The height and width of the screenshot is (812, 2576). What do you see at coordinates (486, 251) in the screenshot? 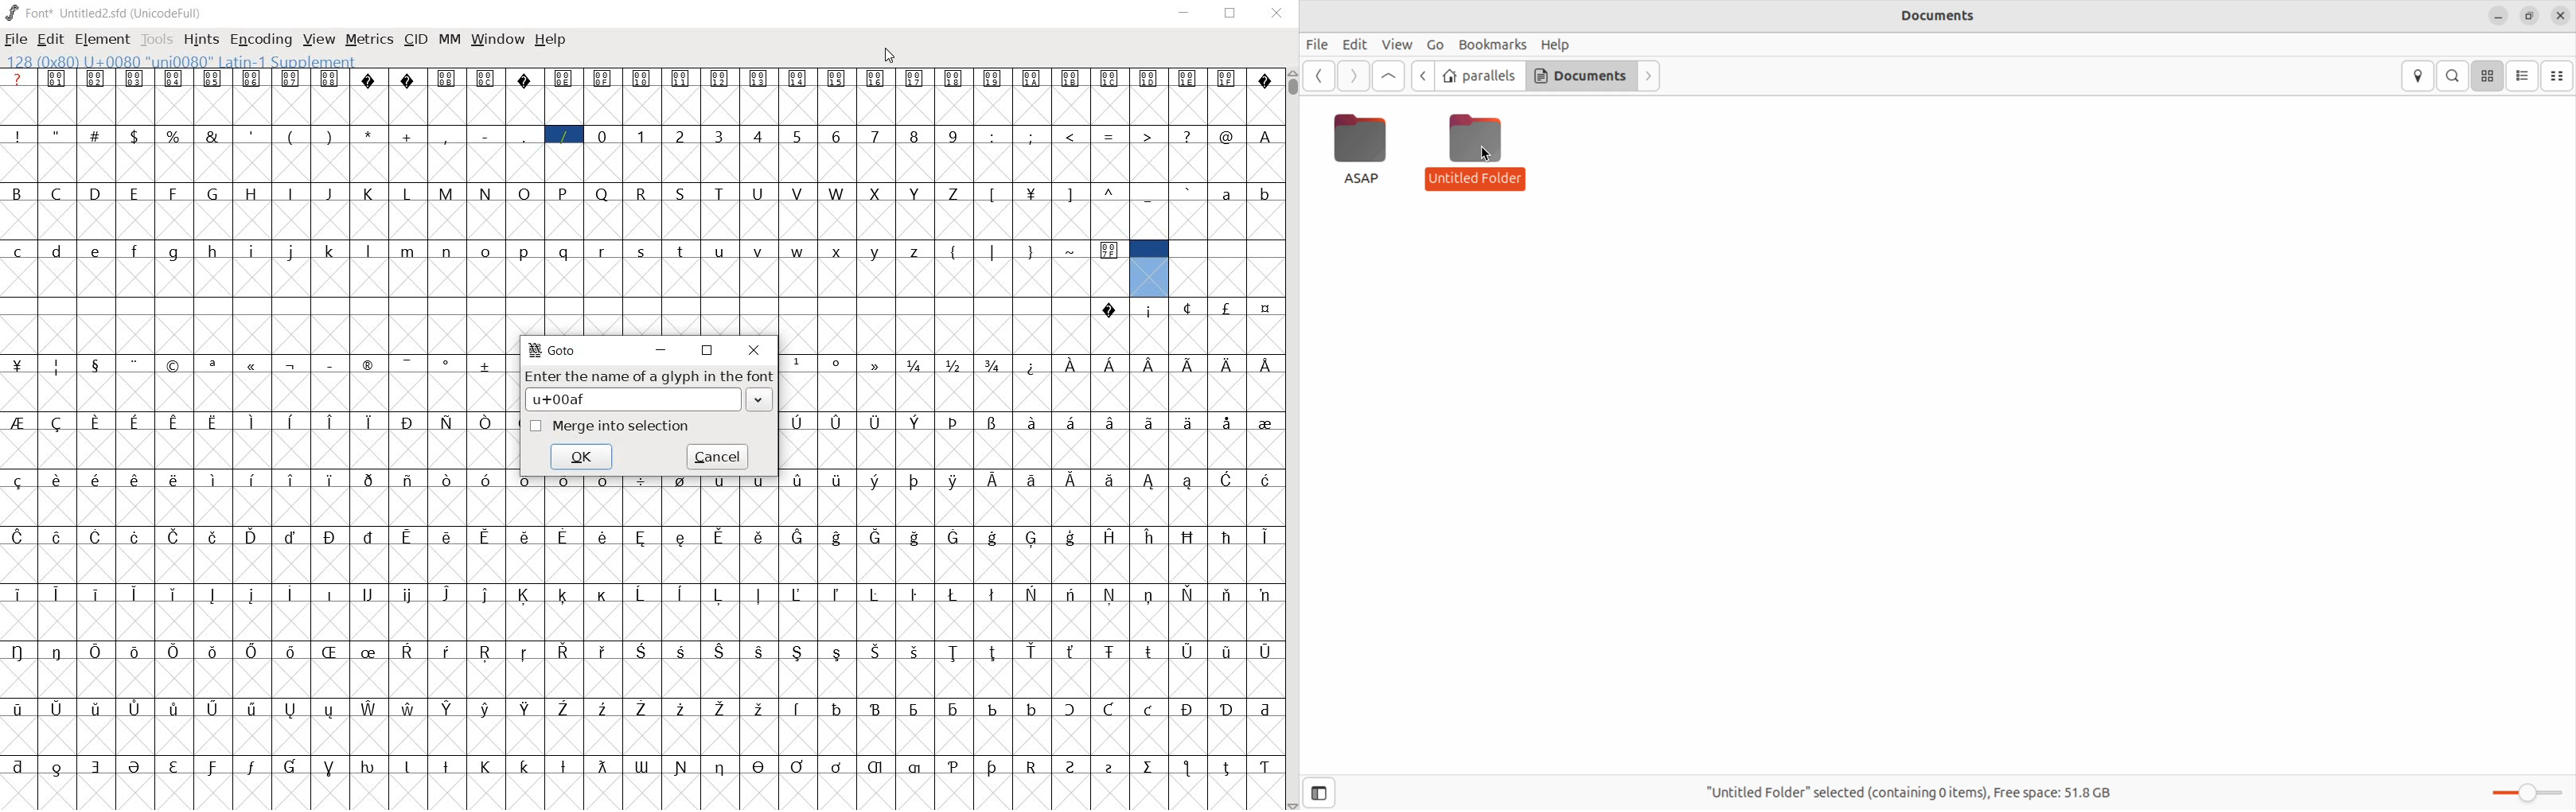
I see `o` at bounding box center [486, 251].